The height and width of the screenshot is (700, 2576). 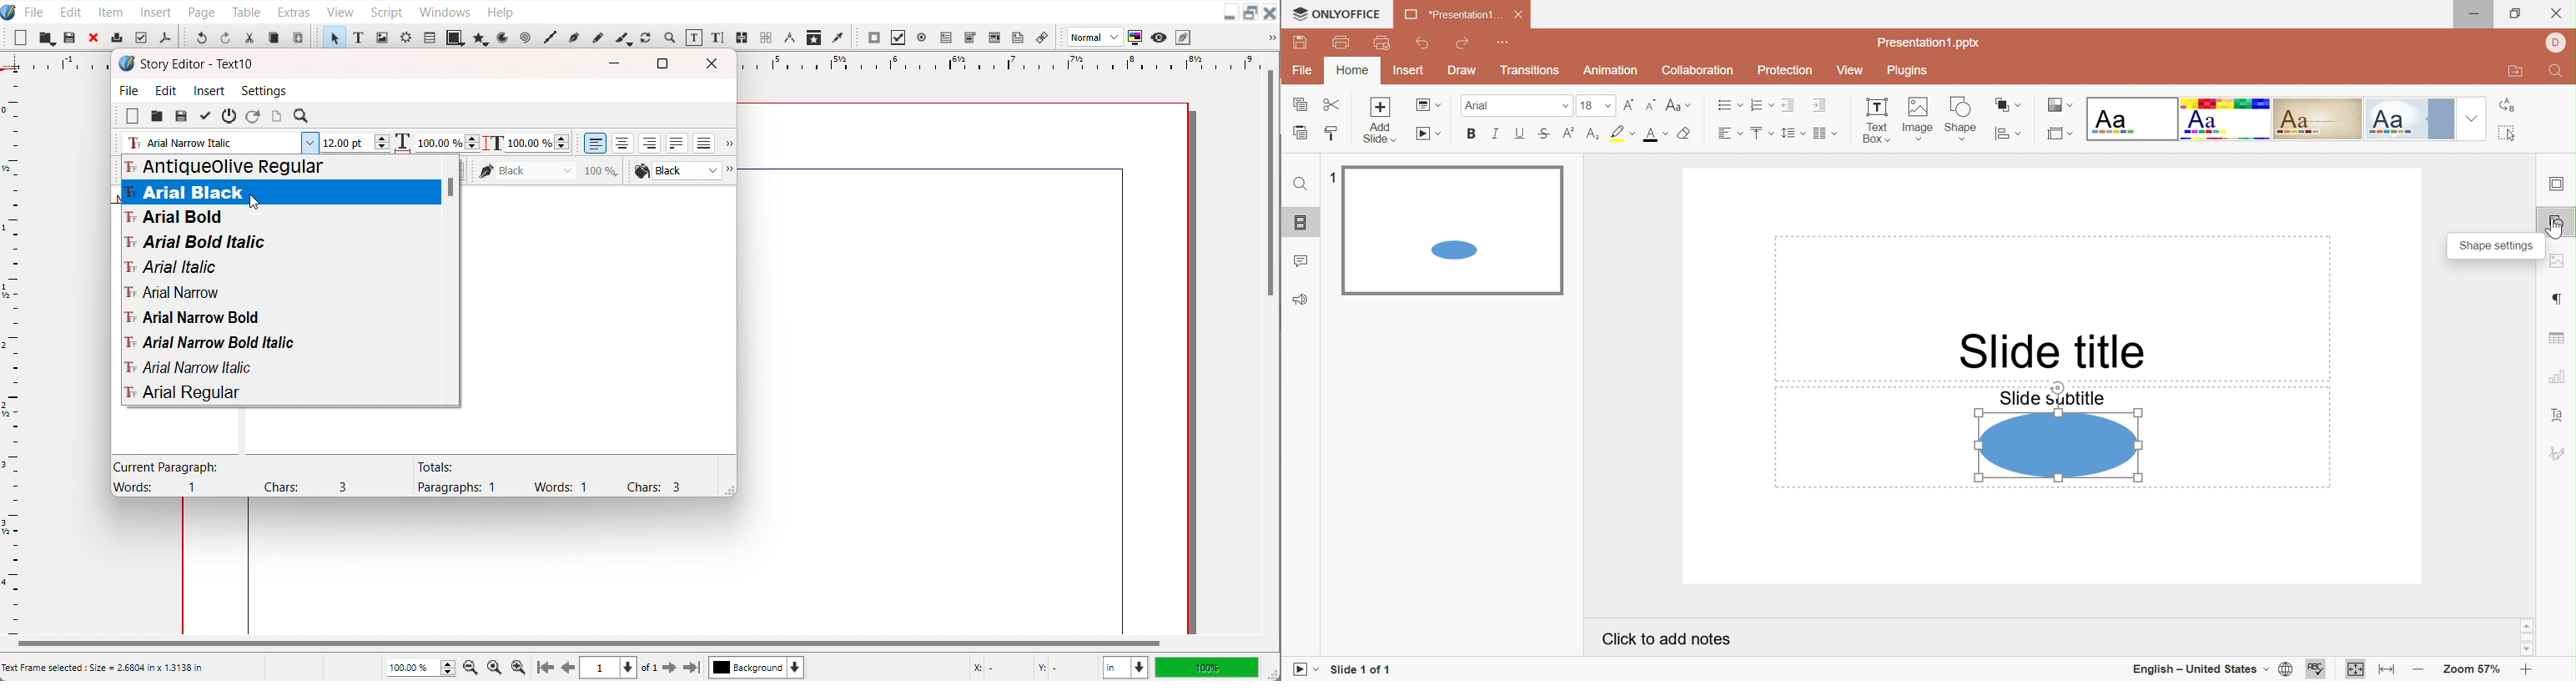 What do you see at coordinates (1298, 183) in the screenshot?
I see `Find` at bounding box center [1298, 183].